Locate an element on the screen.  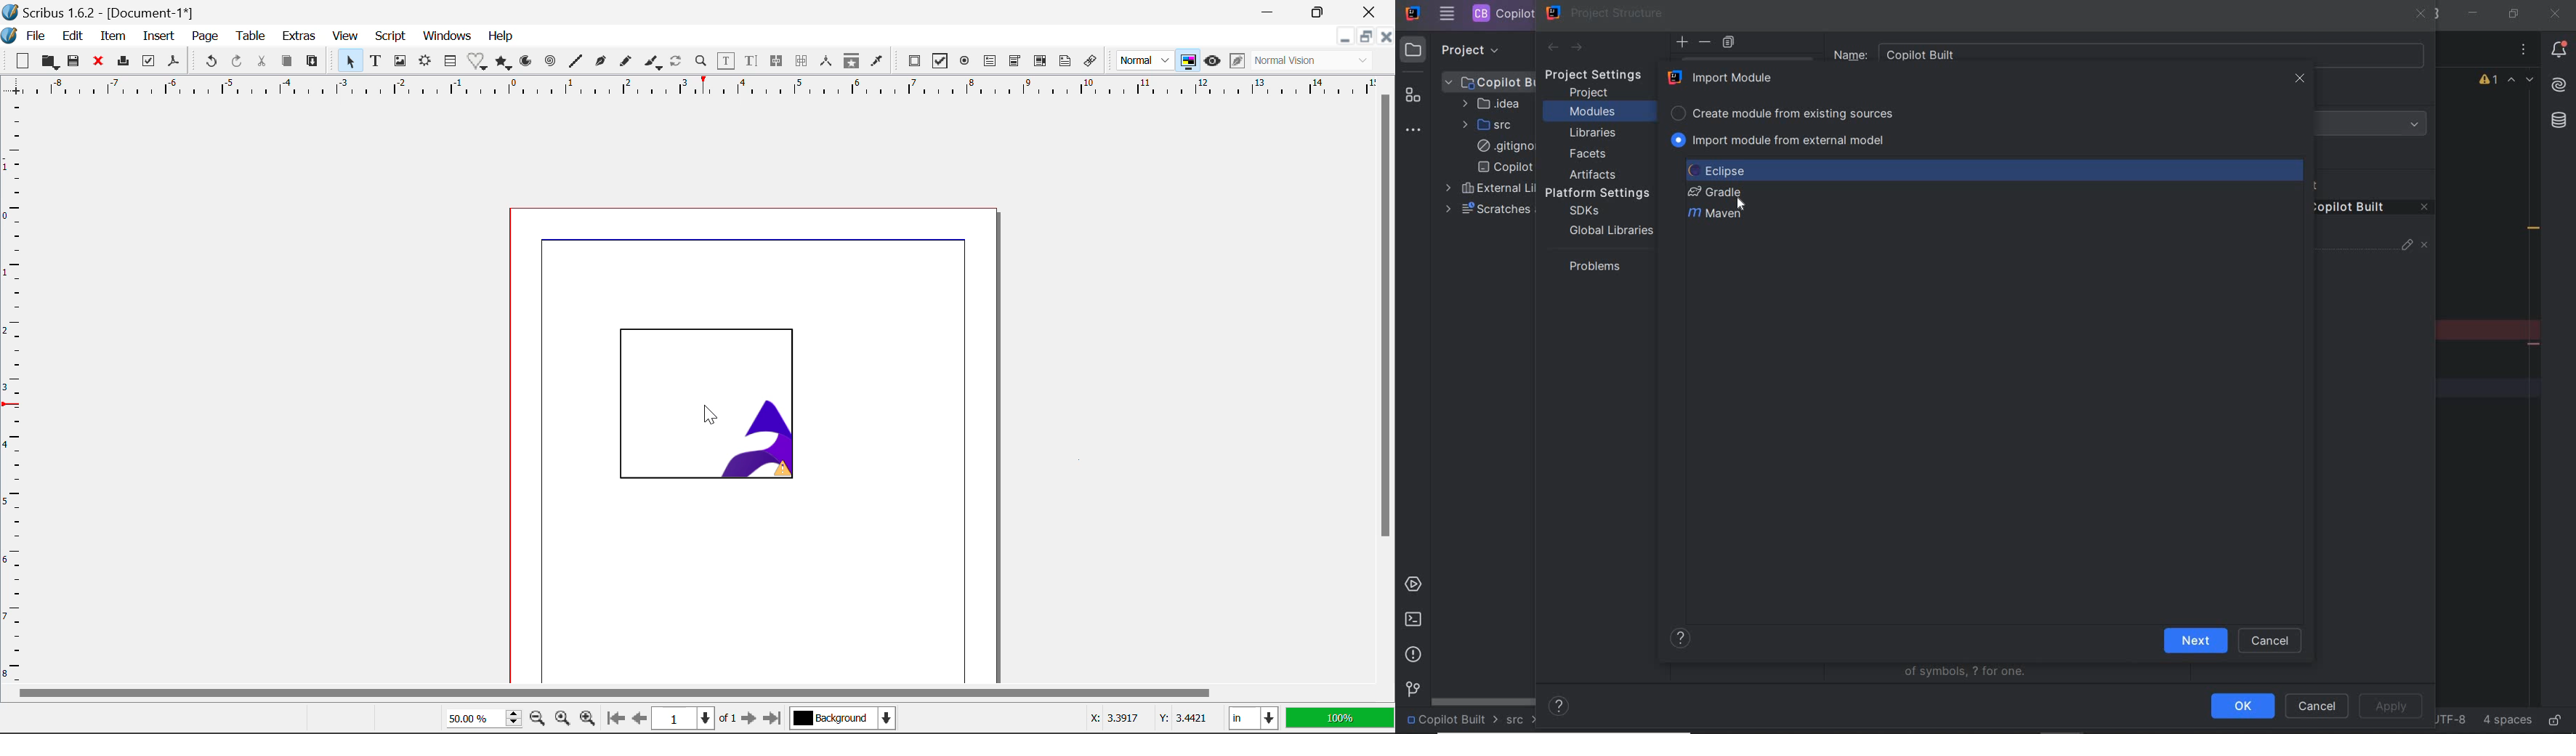
Save is located at coordinates (73, 62).